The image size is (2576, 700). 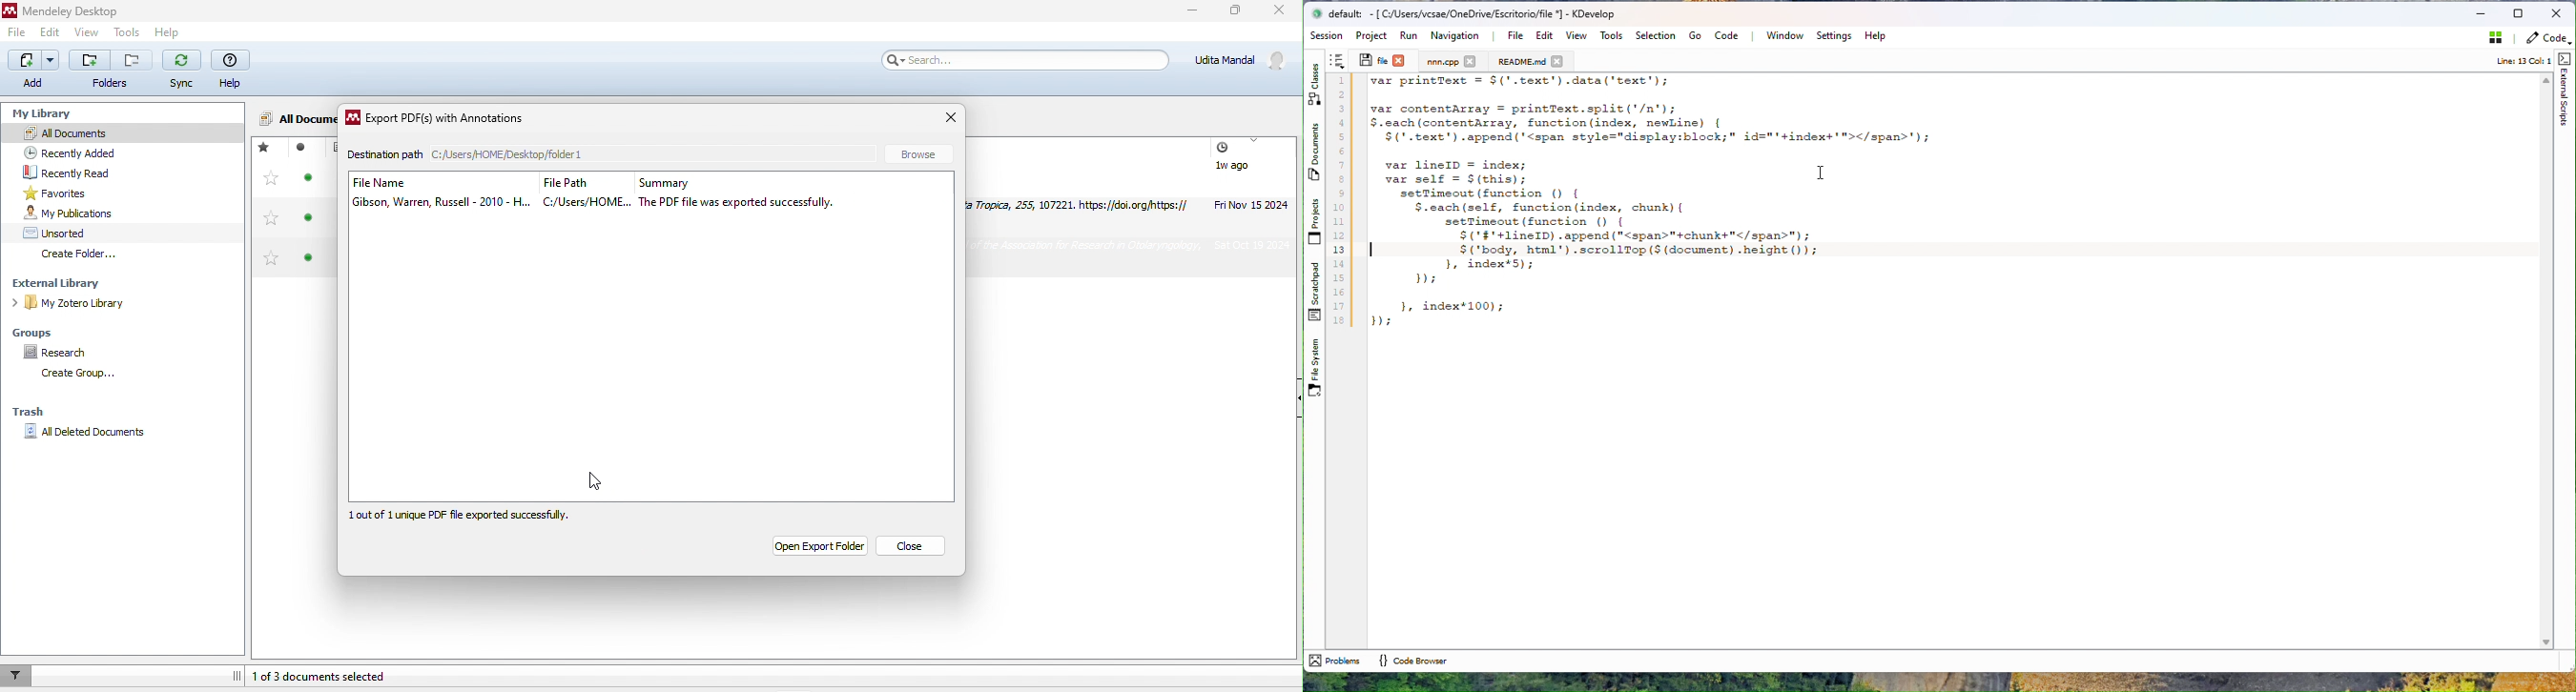 I want to click on Navigation, so click(x=1456, y=36).